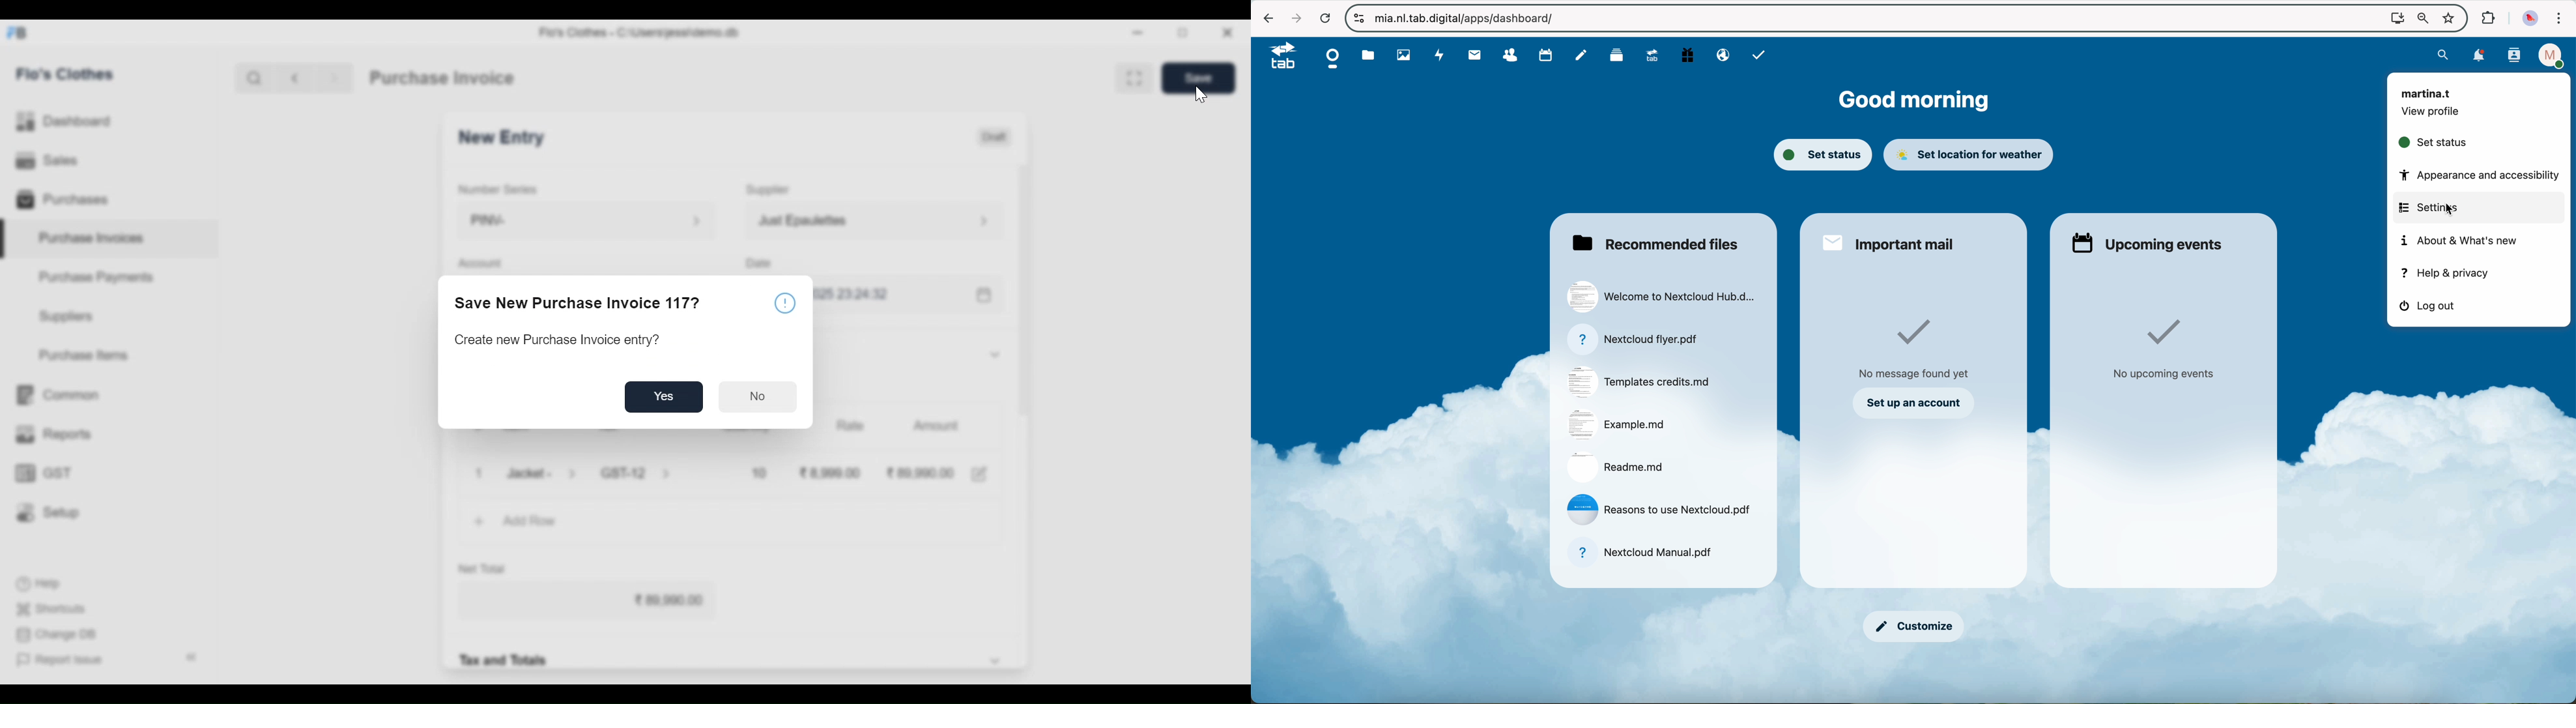 The width and height of the screenshot is (2576, 728). What do you see at coordinates (1325, 18) in the screenshot?
I see `refresh the page` at bounding box center [1325, 18].